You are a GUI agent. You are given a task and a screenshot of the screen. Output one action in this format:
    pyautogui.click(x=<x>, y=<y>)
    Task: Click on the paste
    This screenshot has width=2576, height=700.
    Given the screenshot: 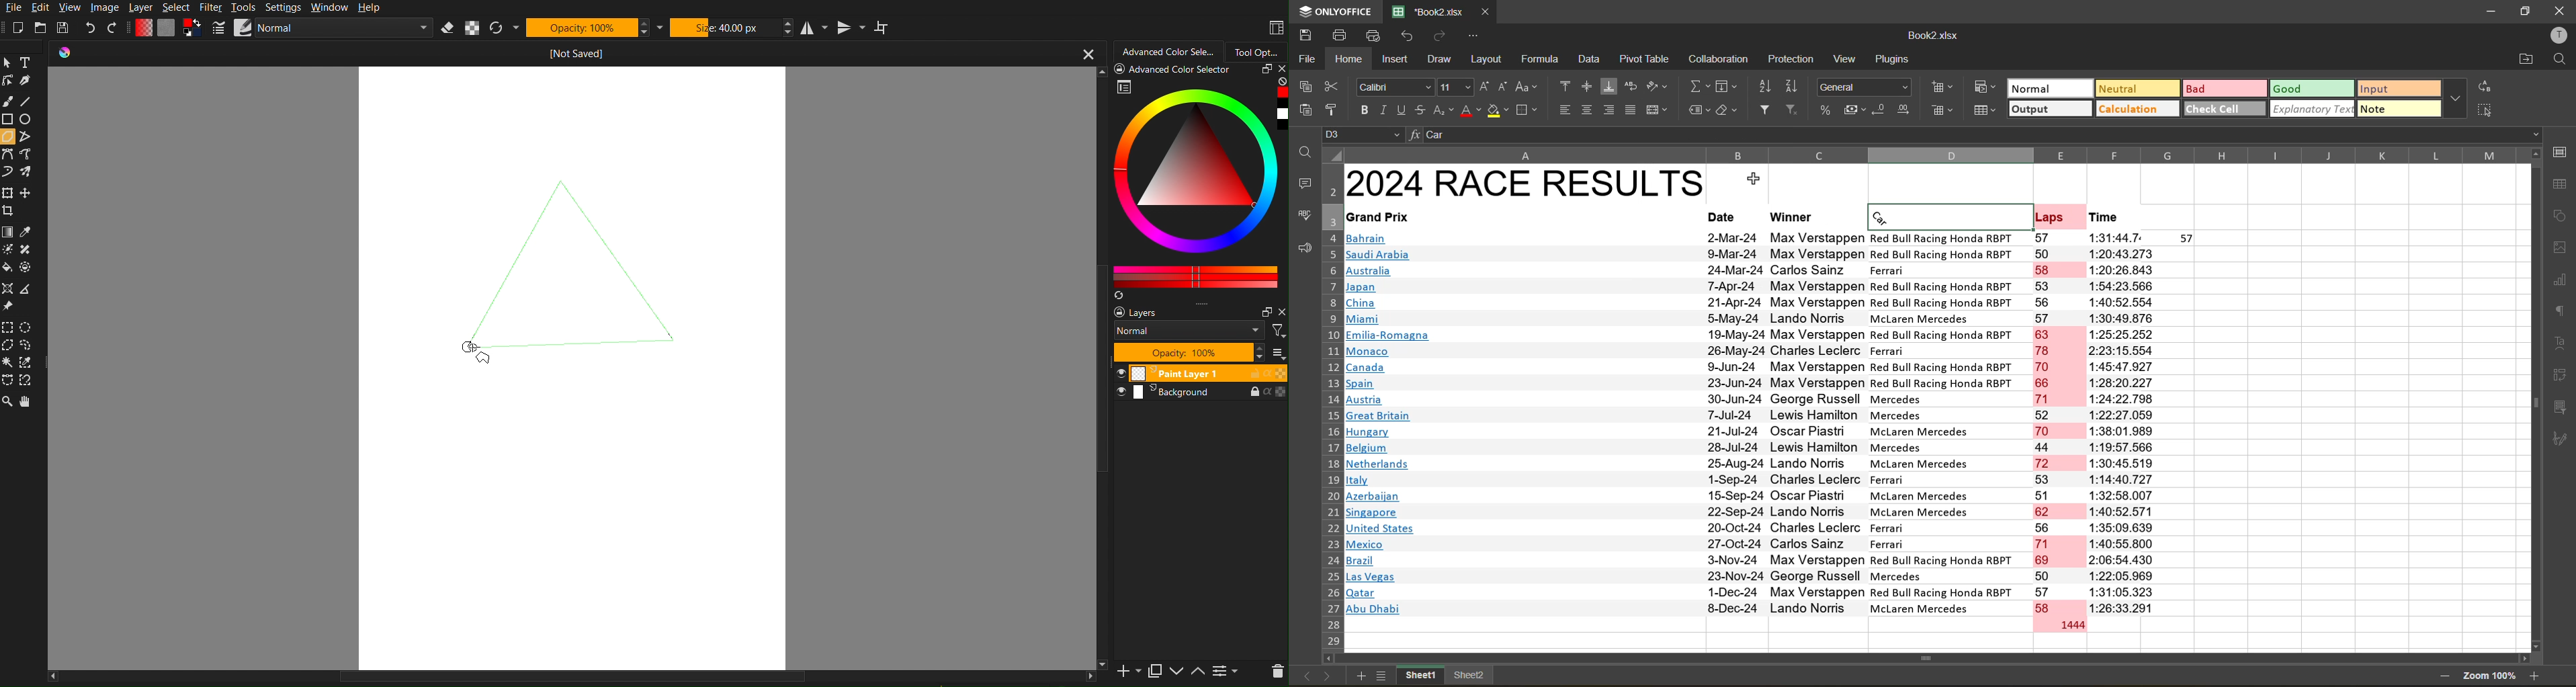 What is the action you would take?
    pyautogui.click(x=1305, y=107)
    